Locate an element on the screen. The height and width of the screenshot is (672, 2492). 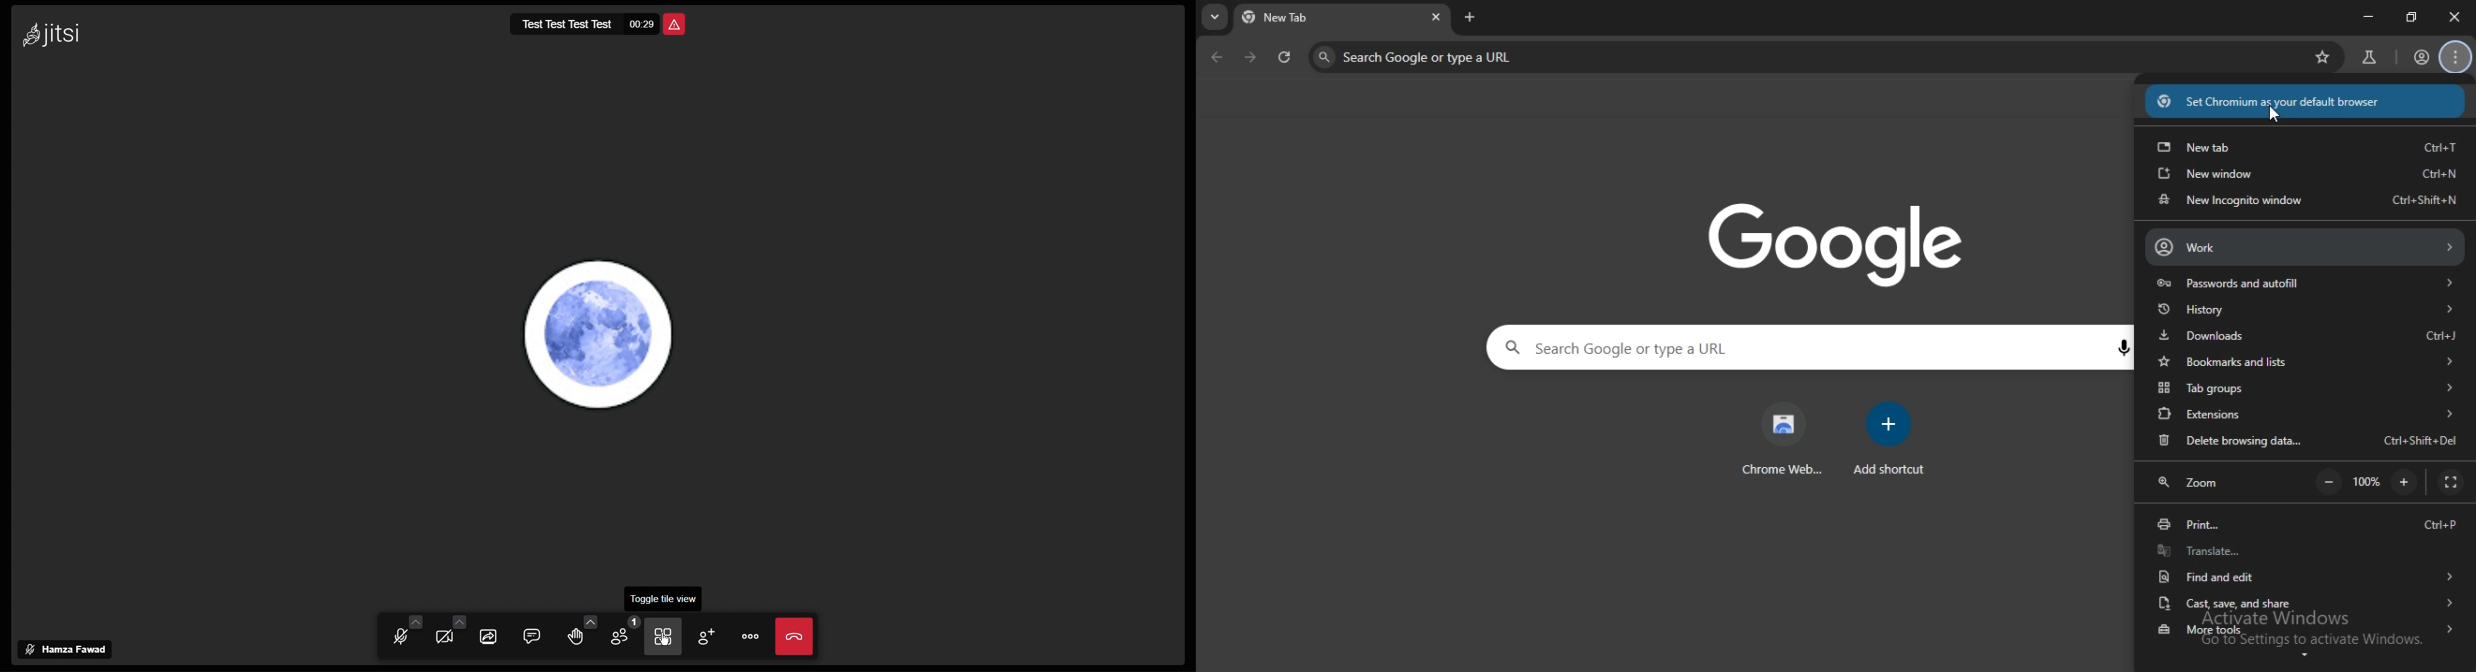
downloads is located at coordinates (2309, 333).